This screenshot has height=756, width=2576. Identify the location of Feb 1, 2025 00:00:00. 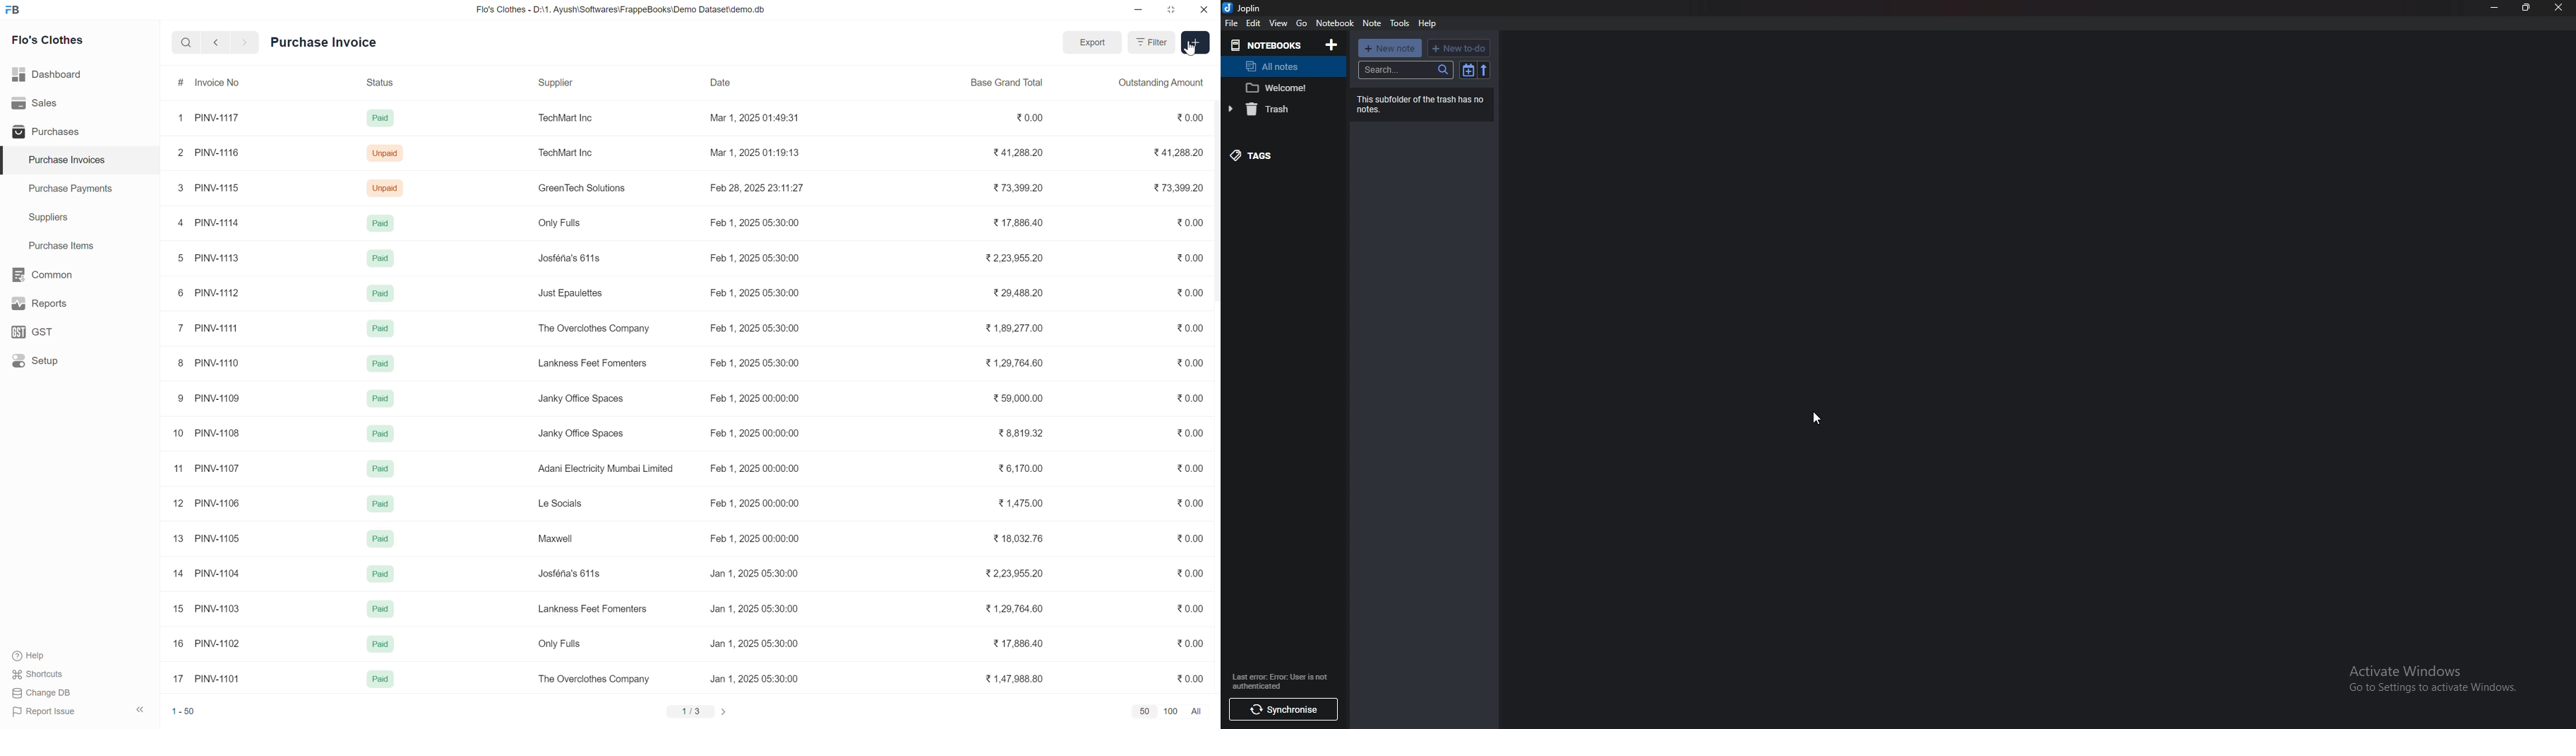
(754, 538).